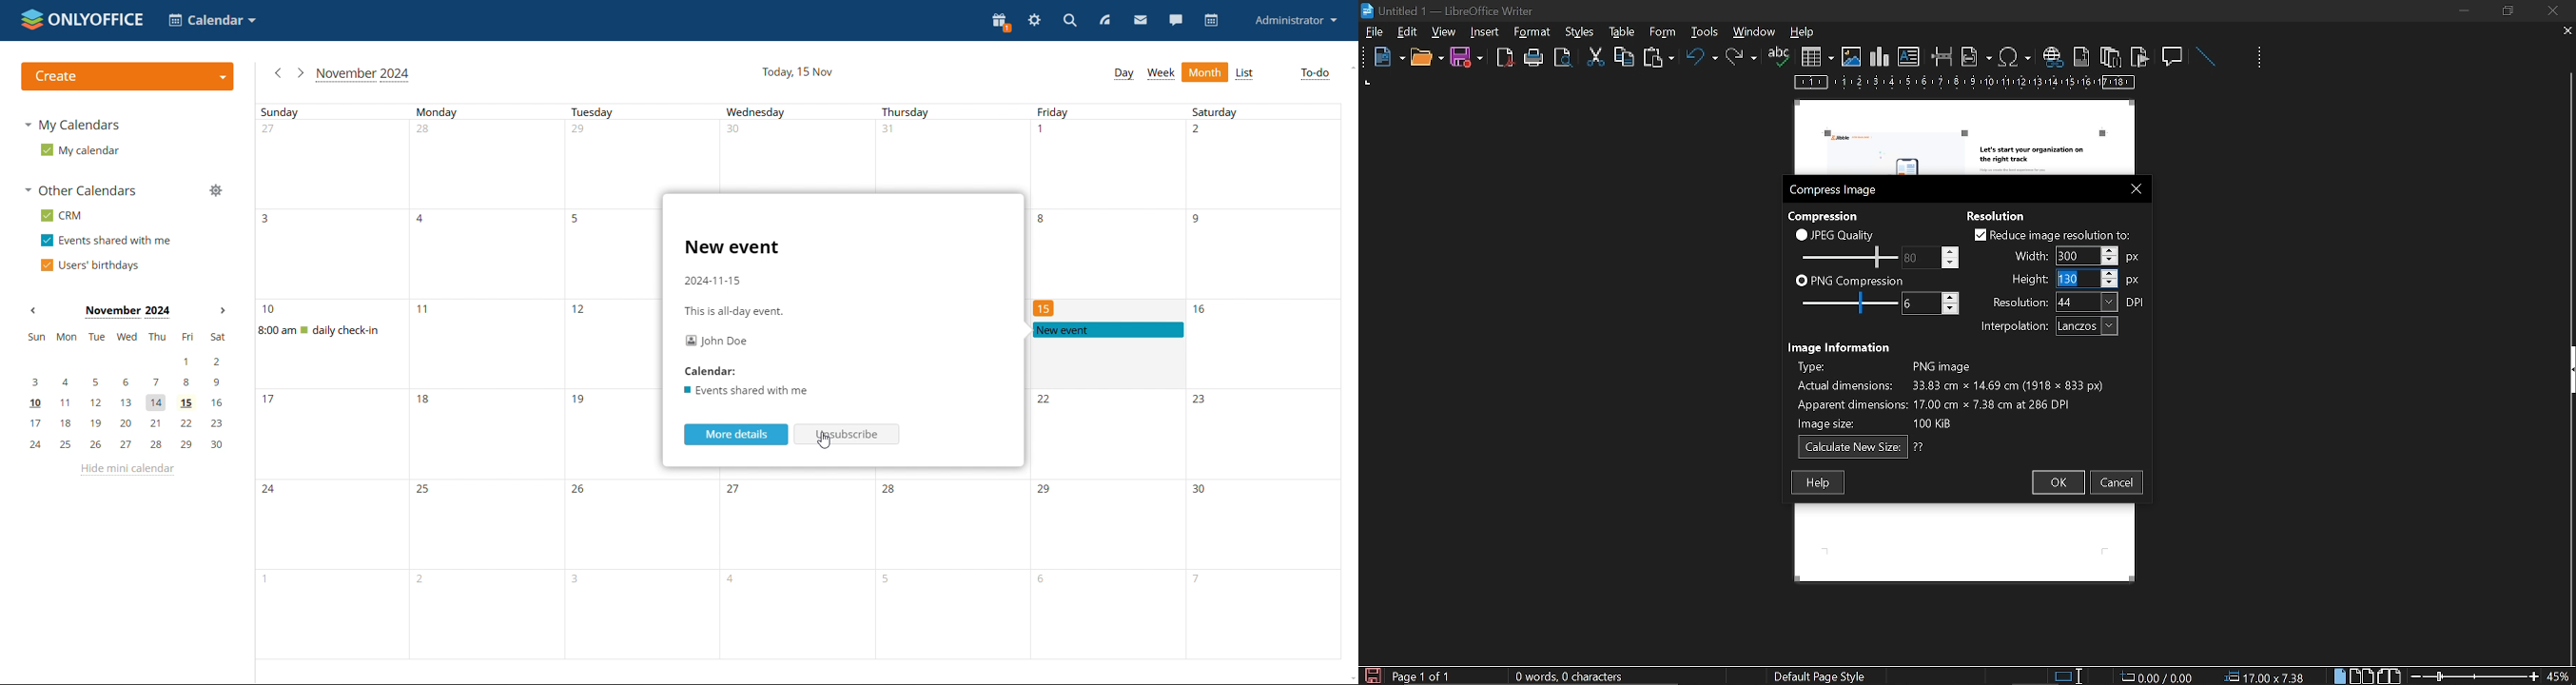 This screenshot has height=700, width=2576. Describe the element at coordinates (2110, 56) in the screenshot. I see `insert endnote` at that location.